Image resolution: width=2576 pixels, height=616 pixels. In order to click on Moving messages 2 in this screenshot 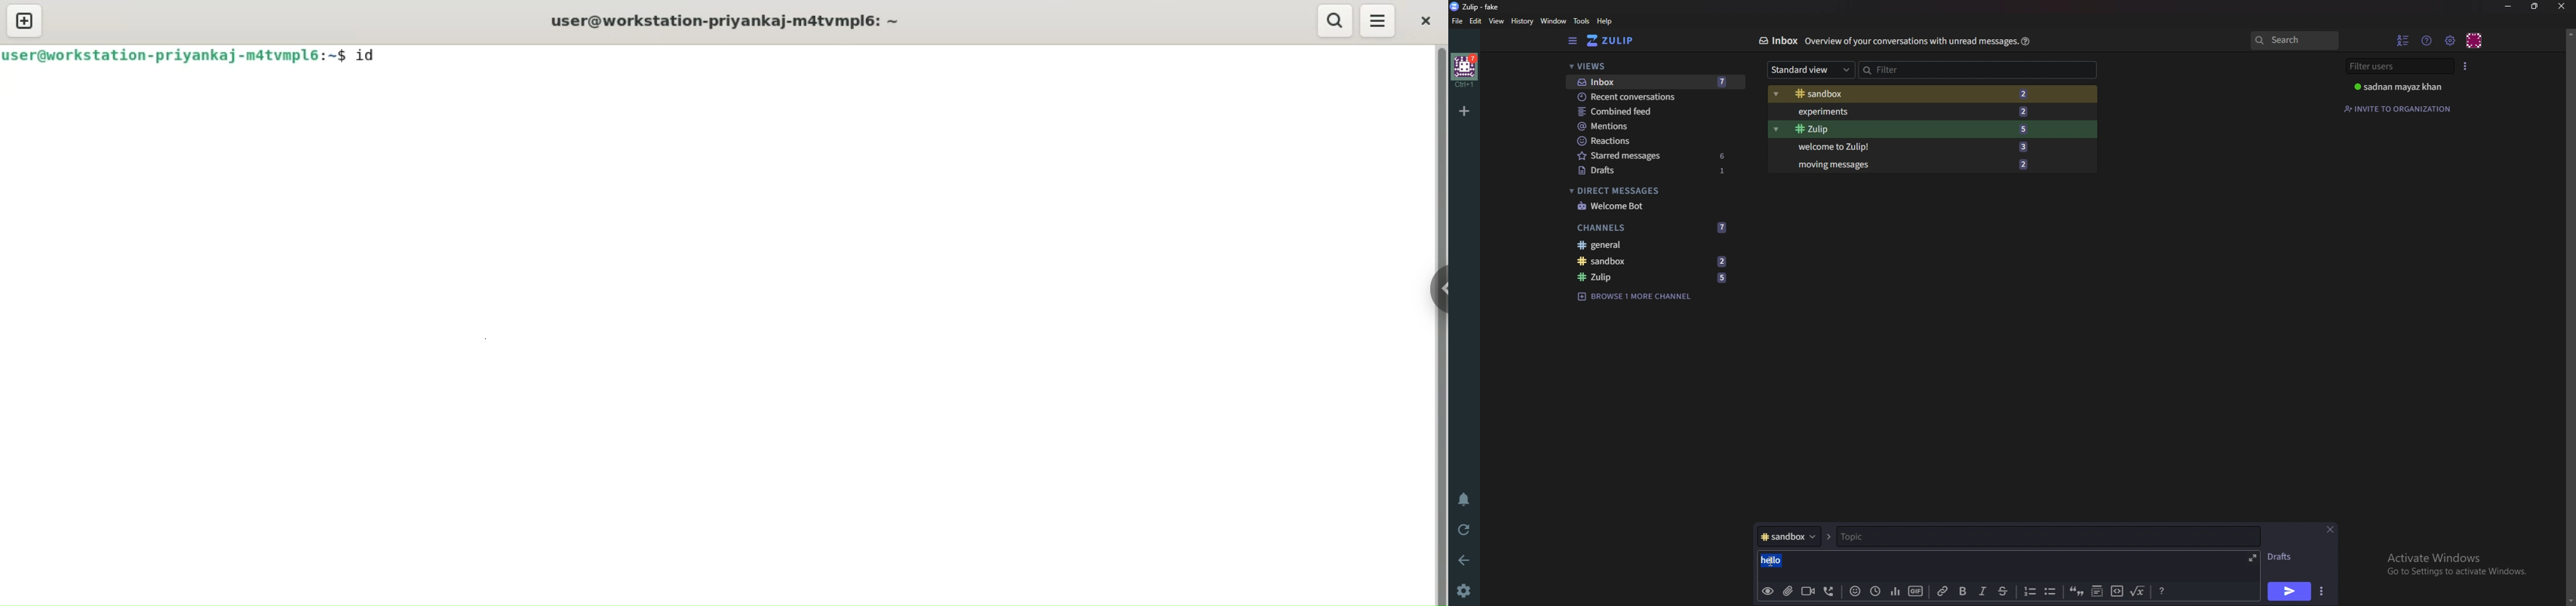, I will do `click(1910, 163)`.